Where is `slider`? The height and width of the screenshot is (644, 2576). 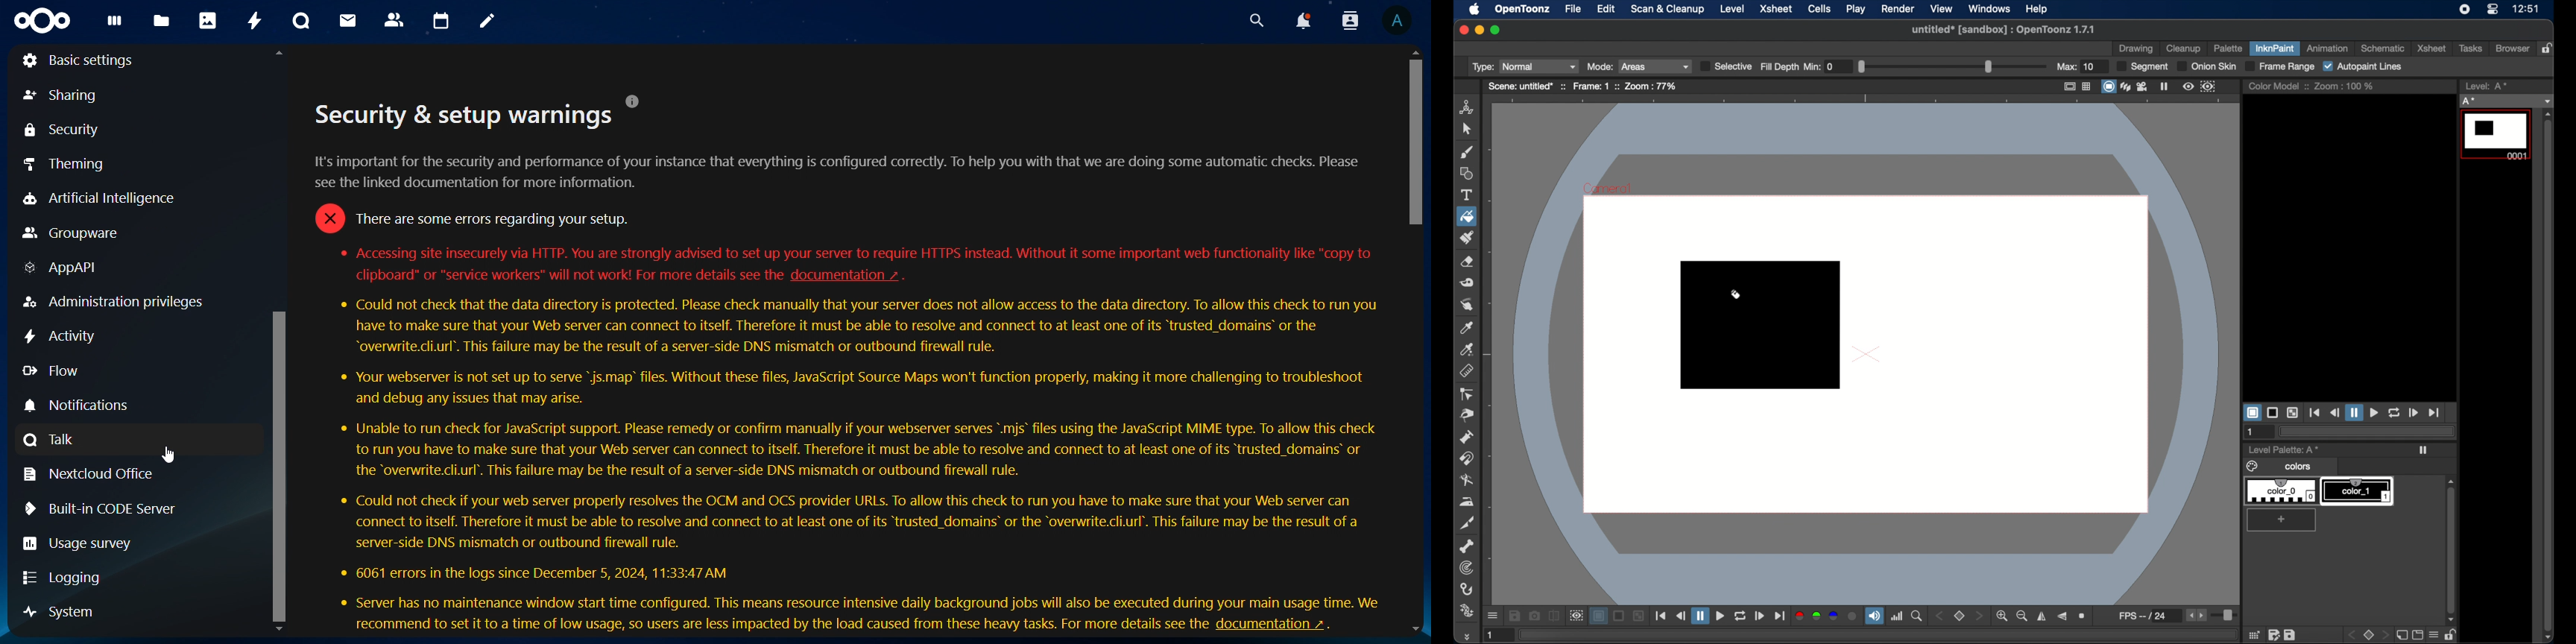 slider is located at coordinates (2226, 617).